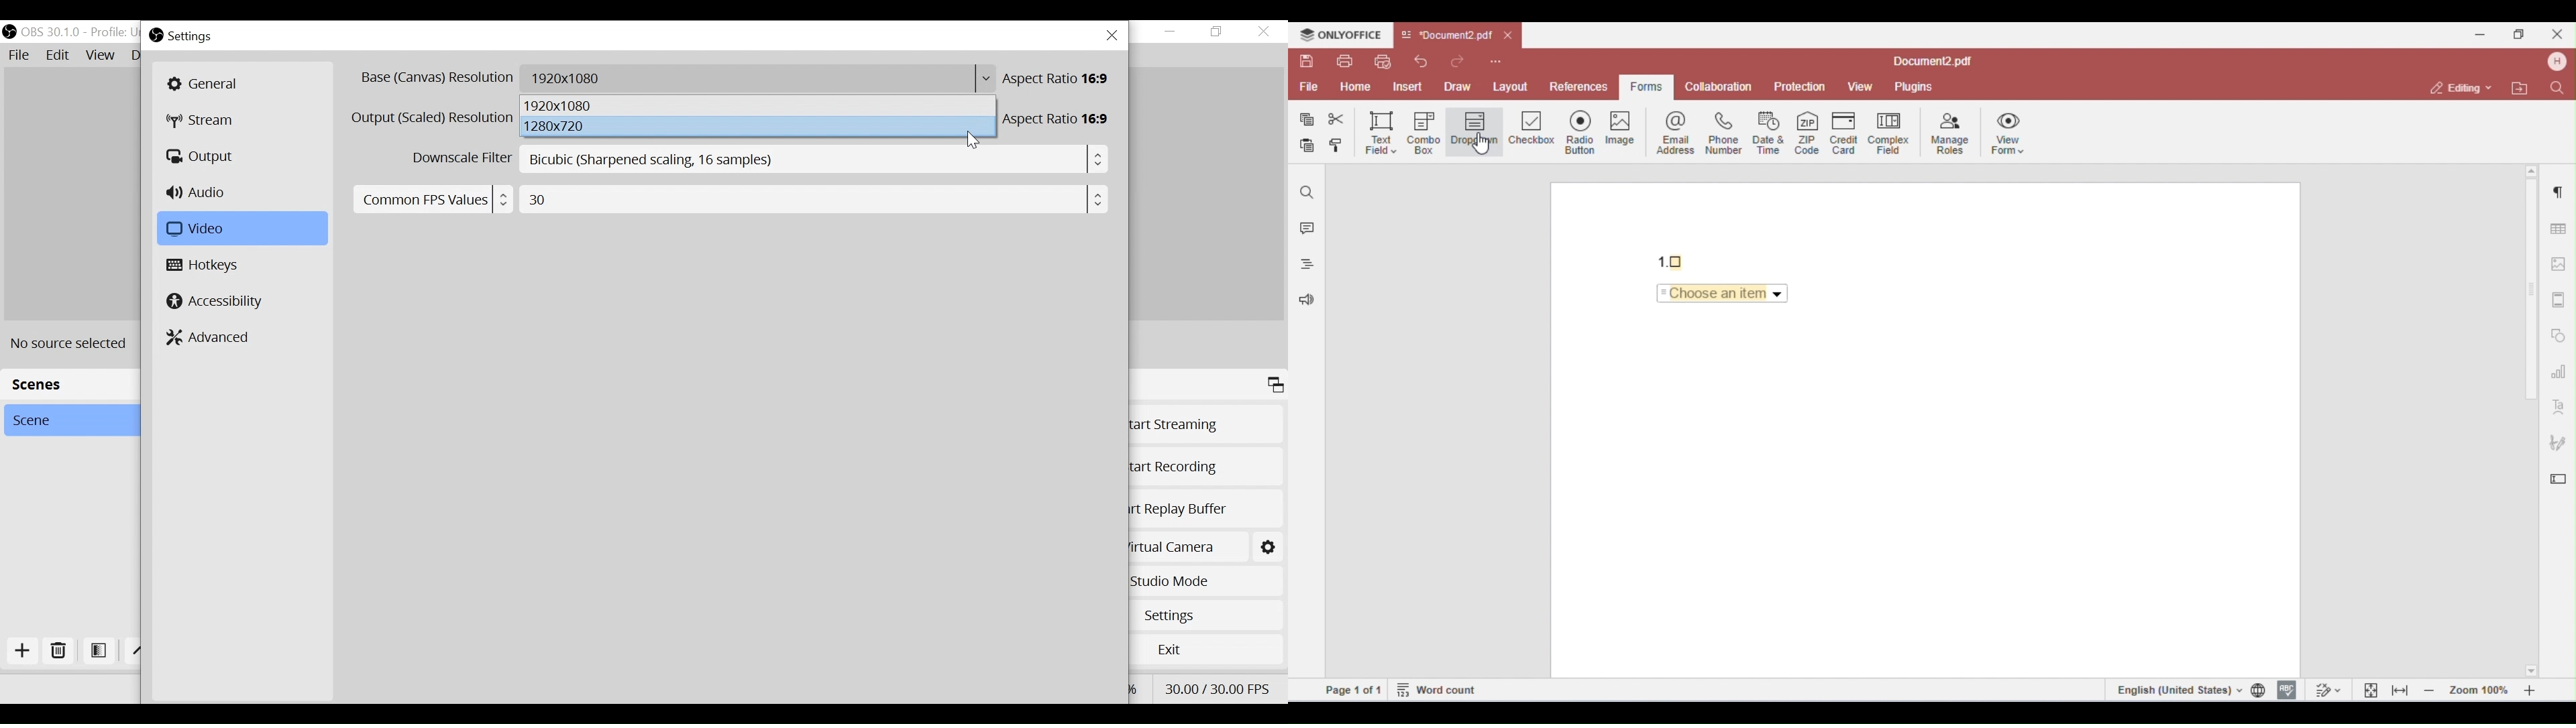 The image size is (2576, 728). What do you see at coordinates (210, 337) in the screenshot?
I see `Advanced` at bounding box center [210, 337].